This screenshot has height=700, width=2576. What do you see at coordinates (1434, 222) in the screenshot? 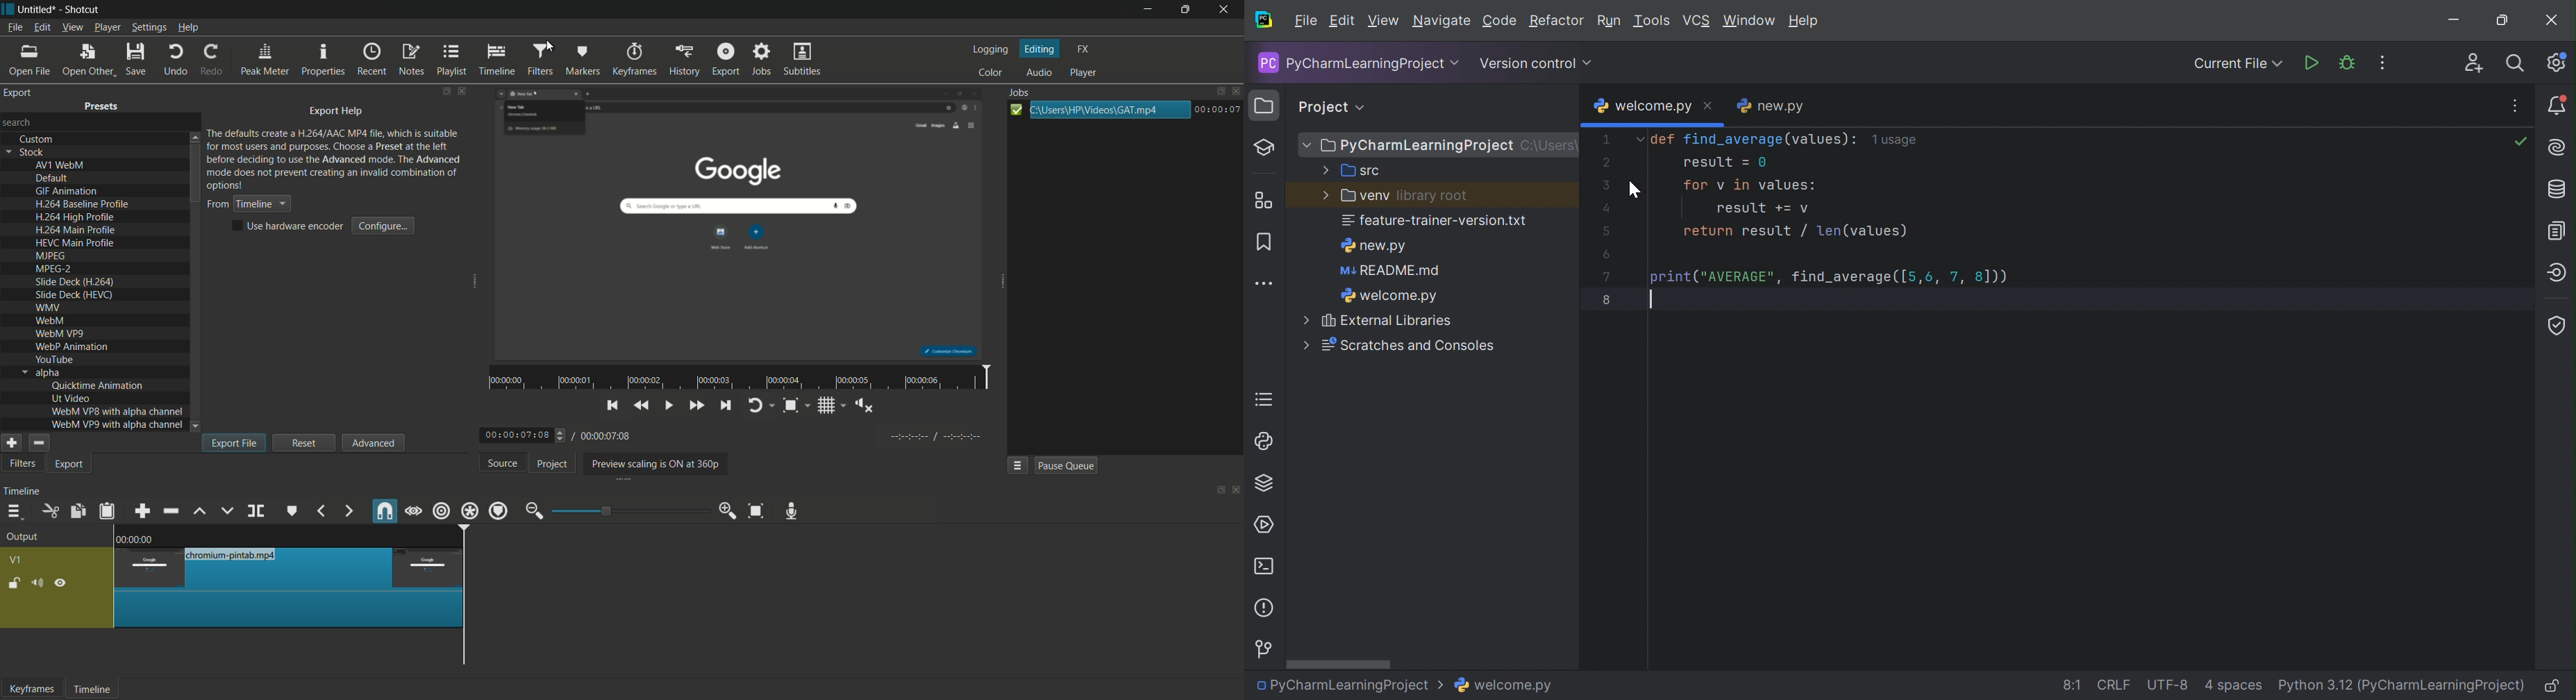
I see `feature-trainer-version` at bounding box center [1434, 222].